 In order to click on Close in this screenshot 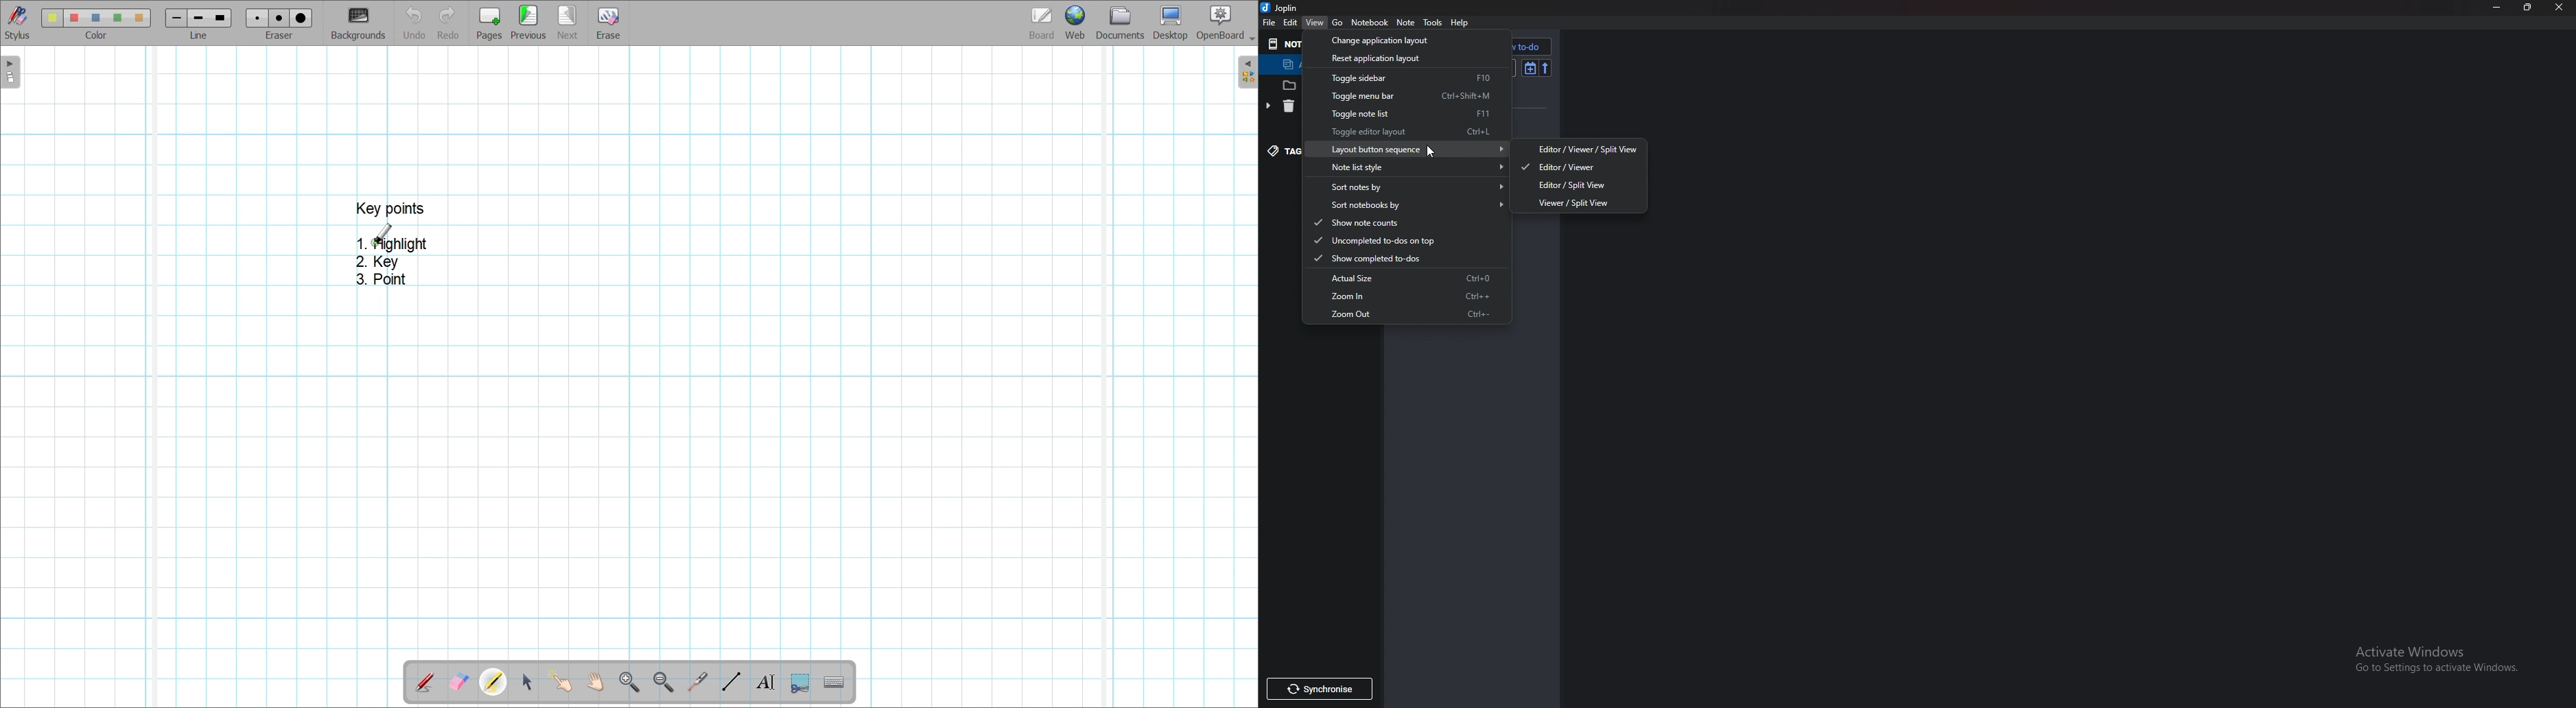, I will do `click(2557, 7)`.